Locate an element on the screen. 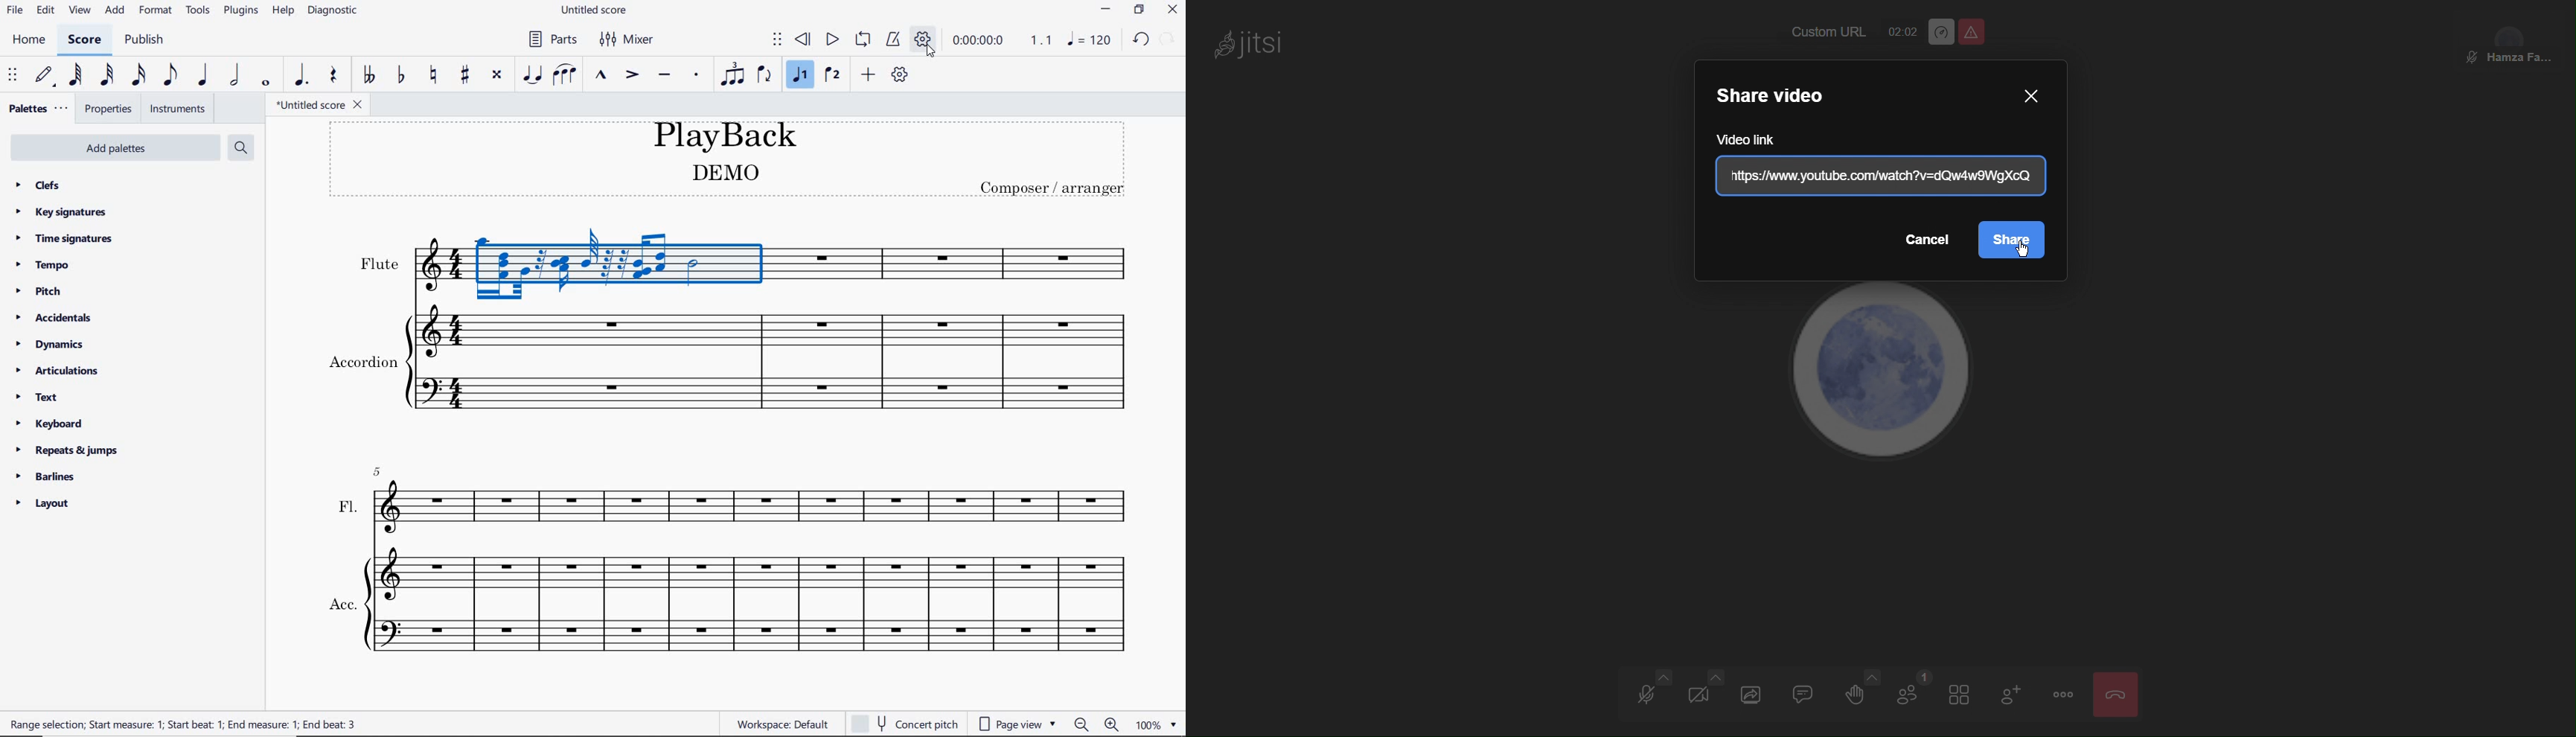  64th note is located at coordinates (76, 75).